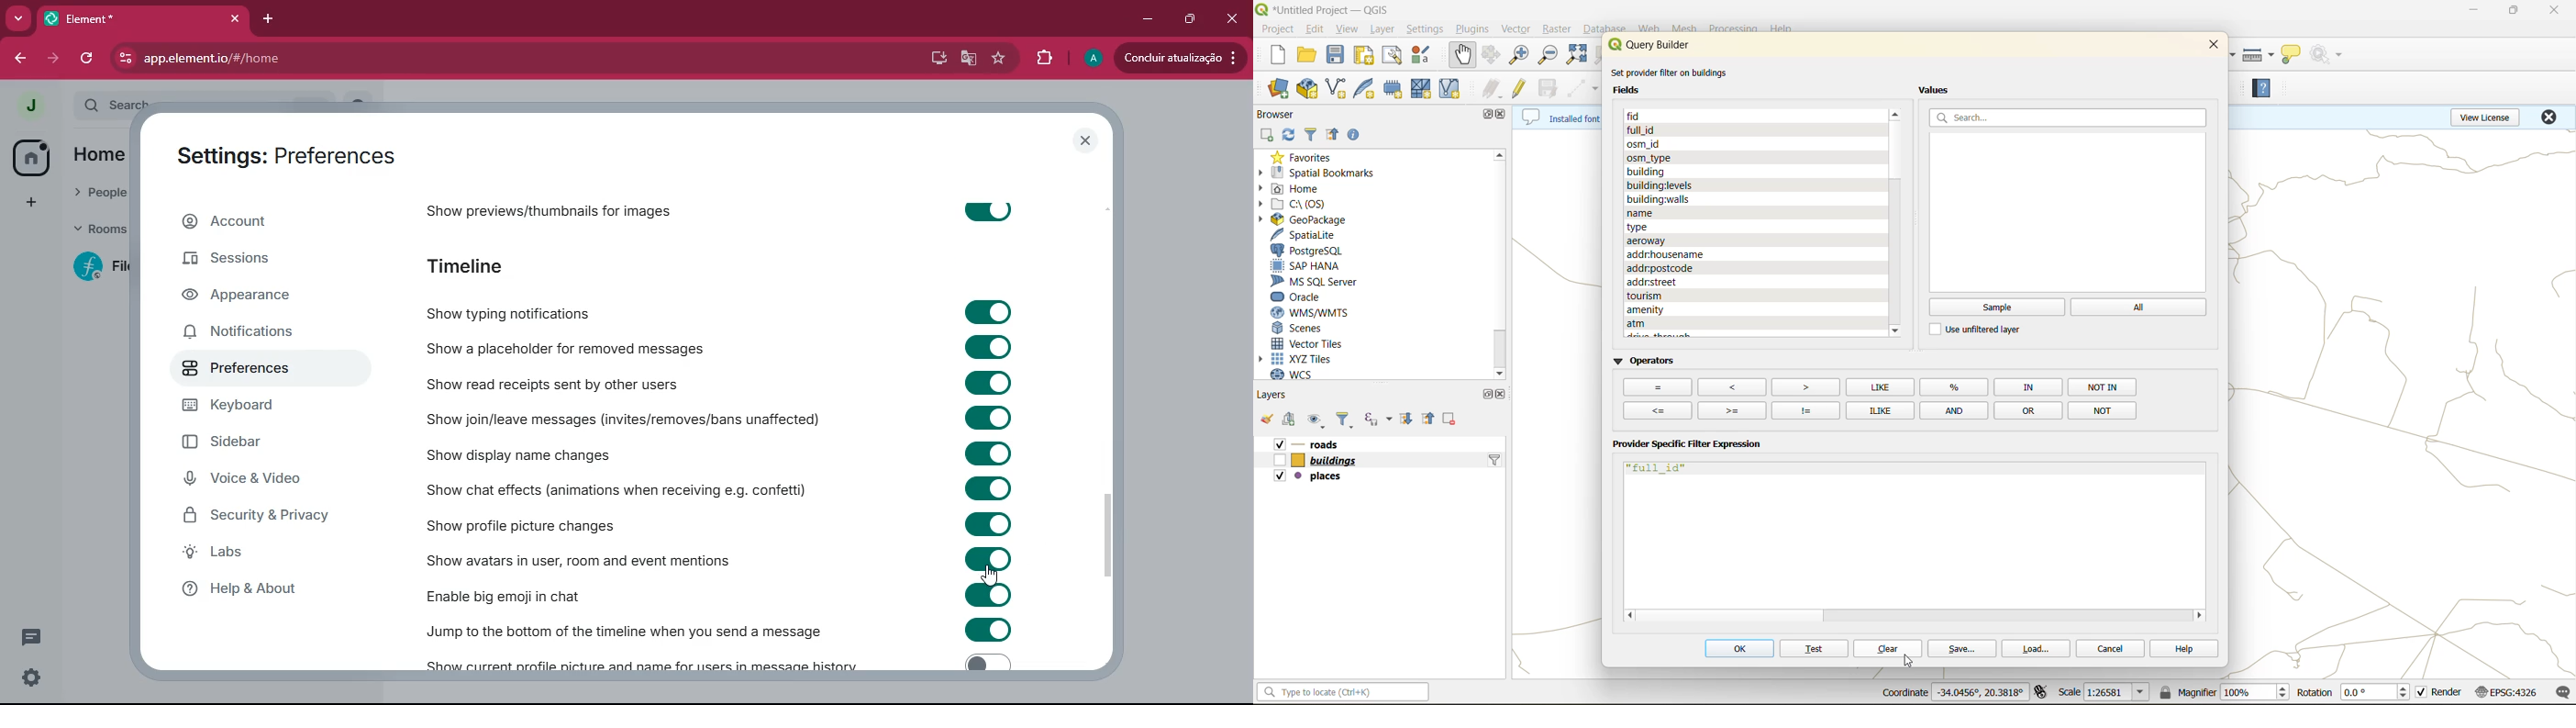 This screenshot has height=728, width=2576. What do you see at coordinates (1518, 55) in the screenshot?
I see `zoom in` at bounding box center [1518, 55].